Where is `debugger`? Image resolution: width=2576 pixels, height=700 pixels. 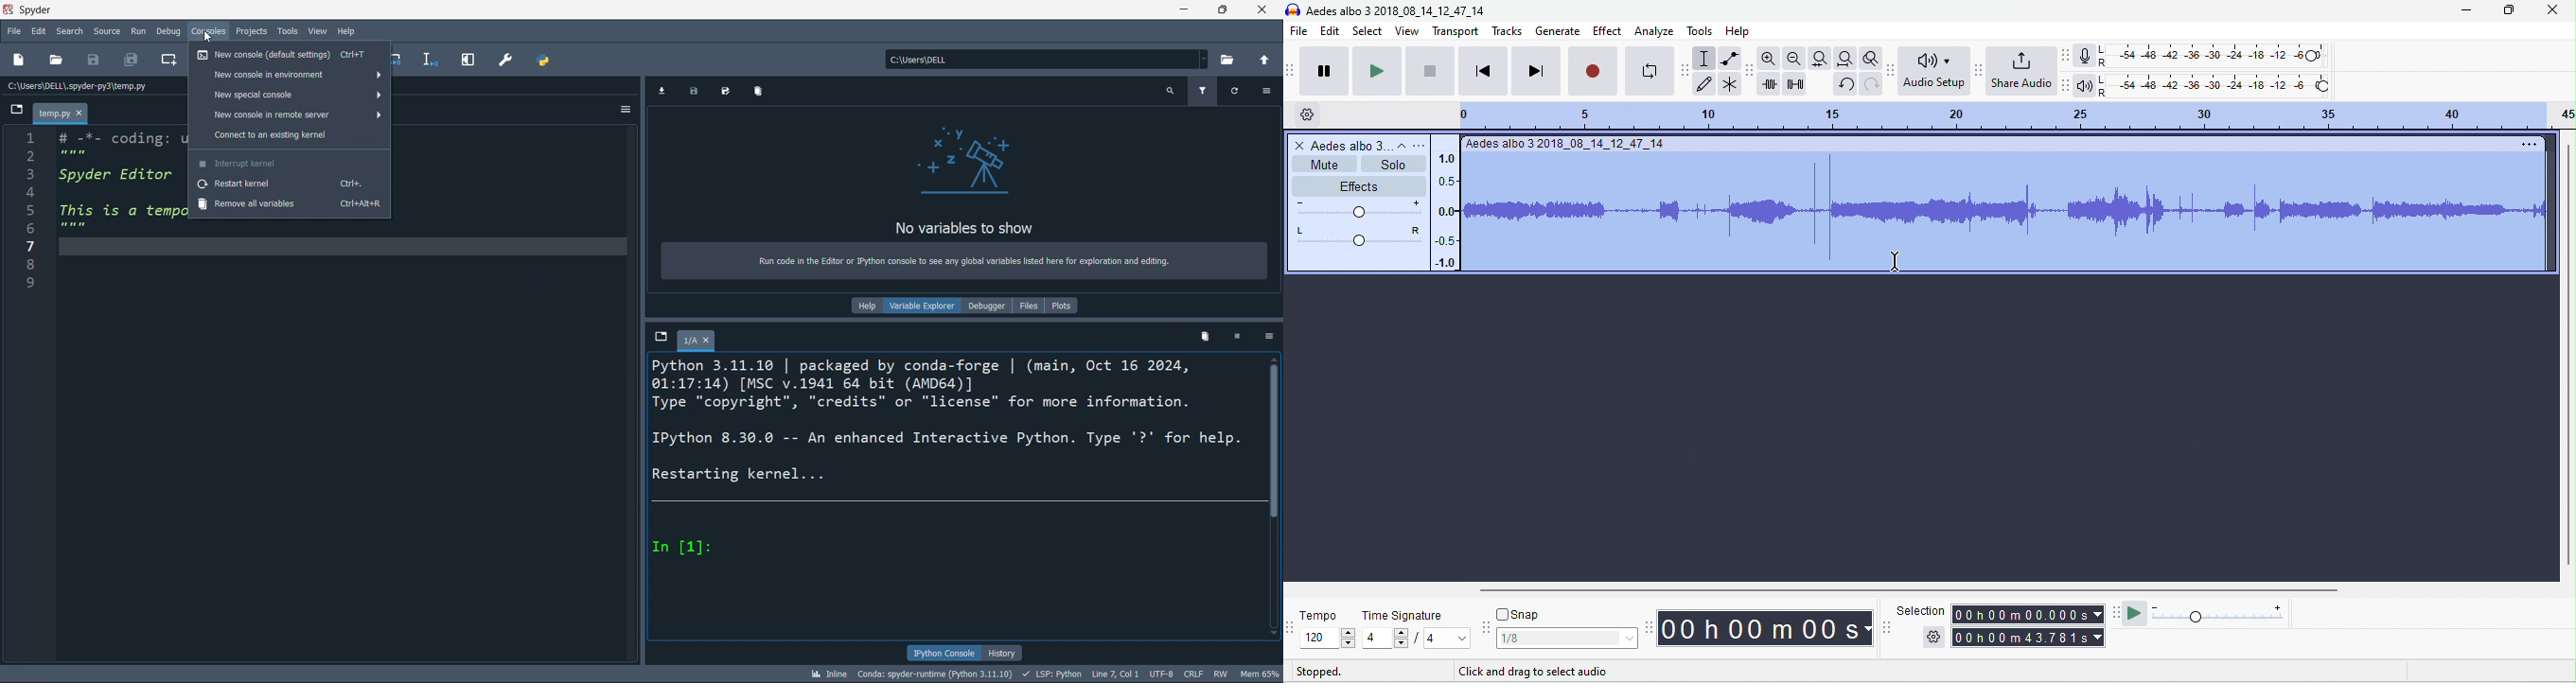 debugger is located at coordinates (985, 305).